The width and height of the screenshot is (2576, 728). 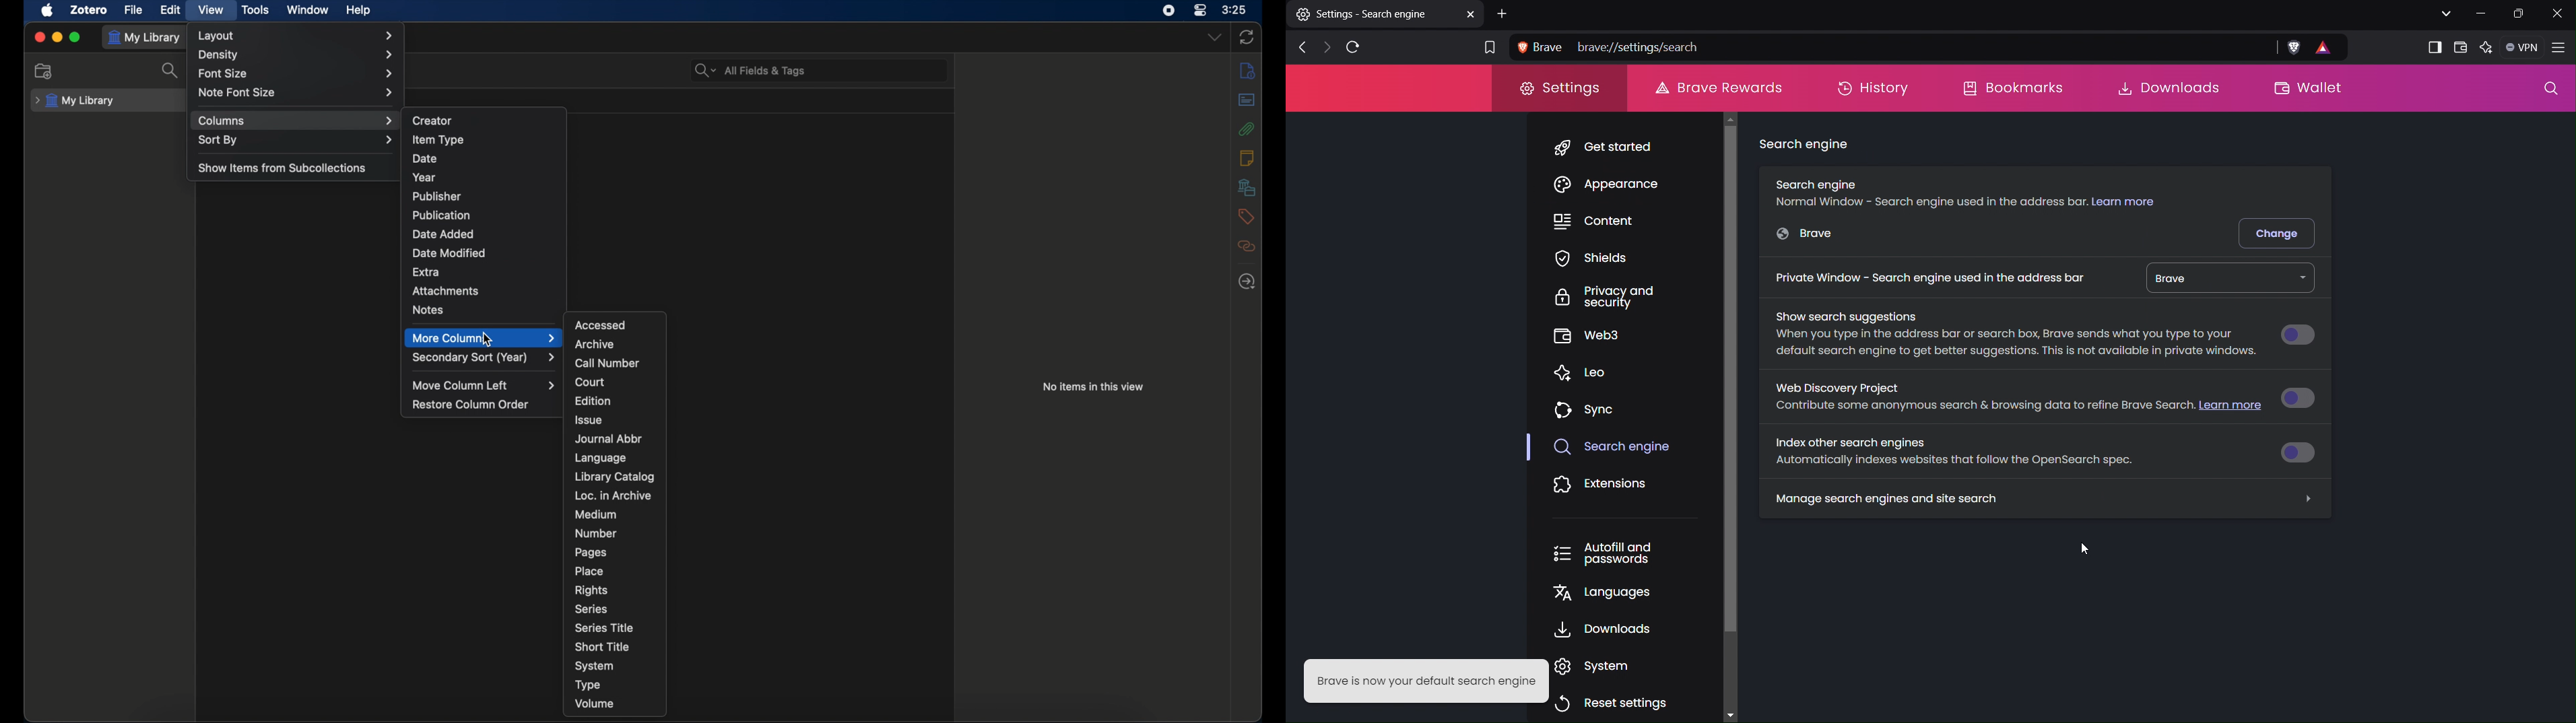 I want to click on attachments, so click(x=1246, y=129).